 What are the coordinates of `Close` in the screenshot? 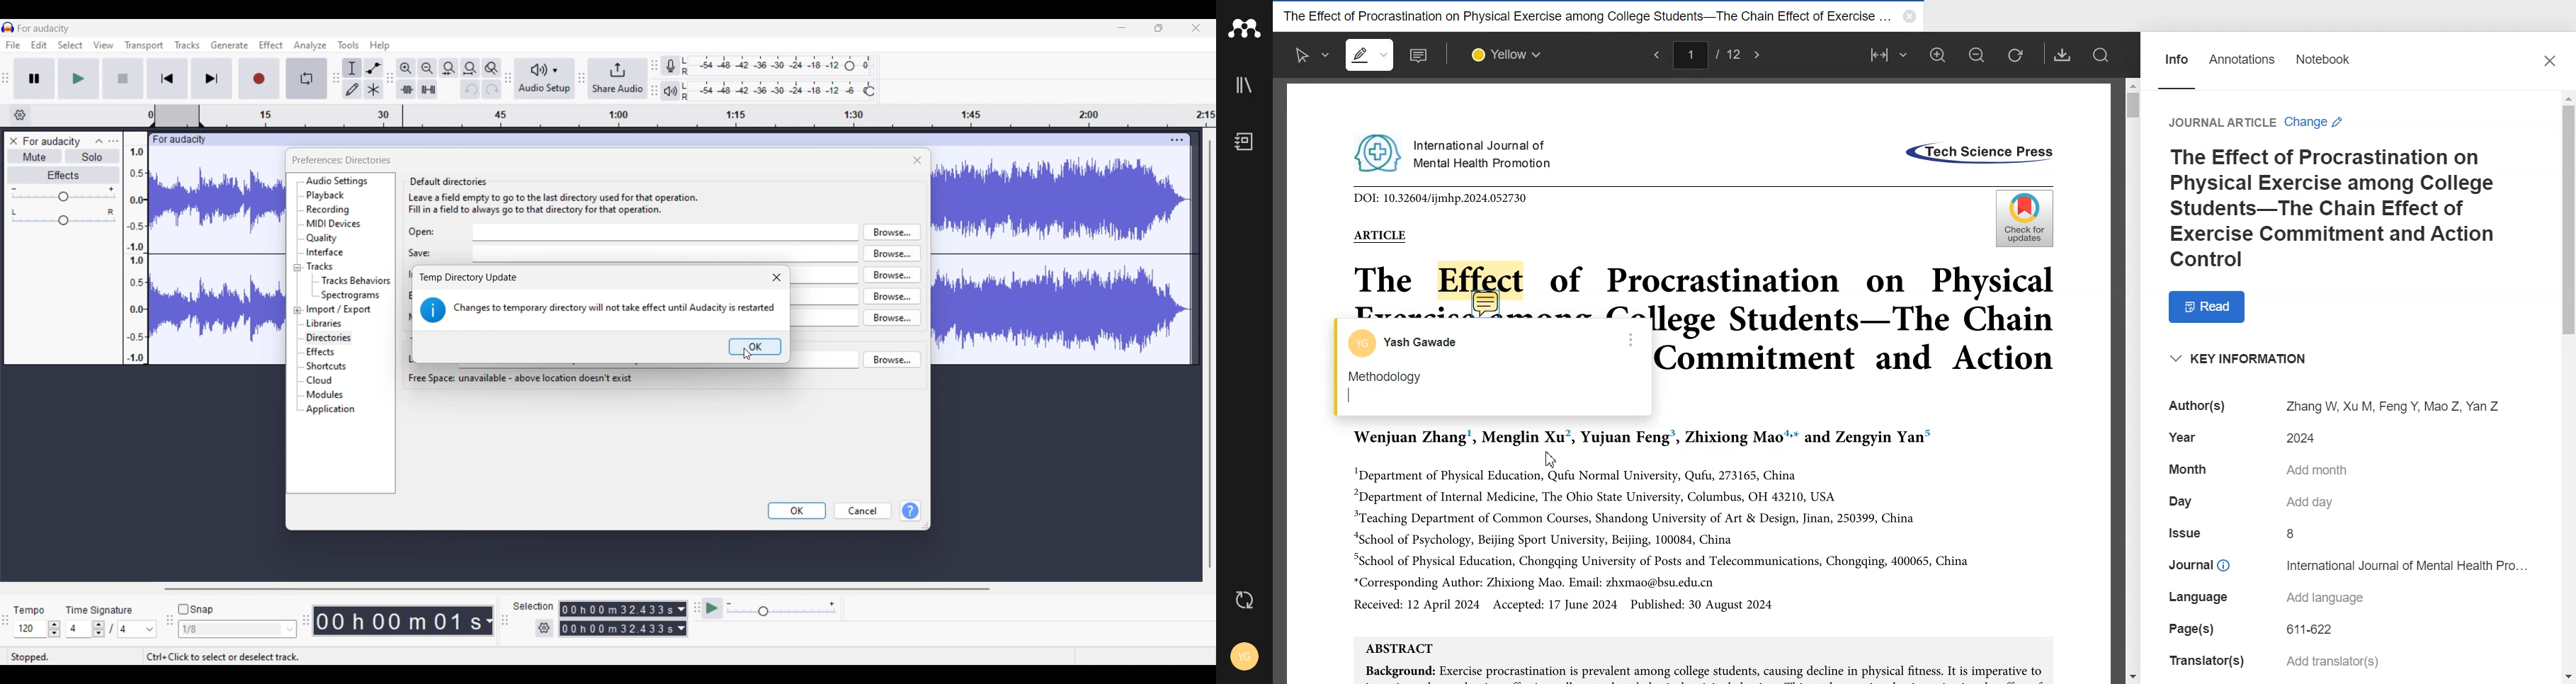 It's located at (777, 277).